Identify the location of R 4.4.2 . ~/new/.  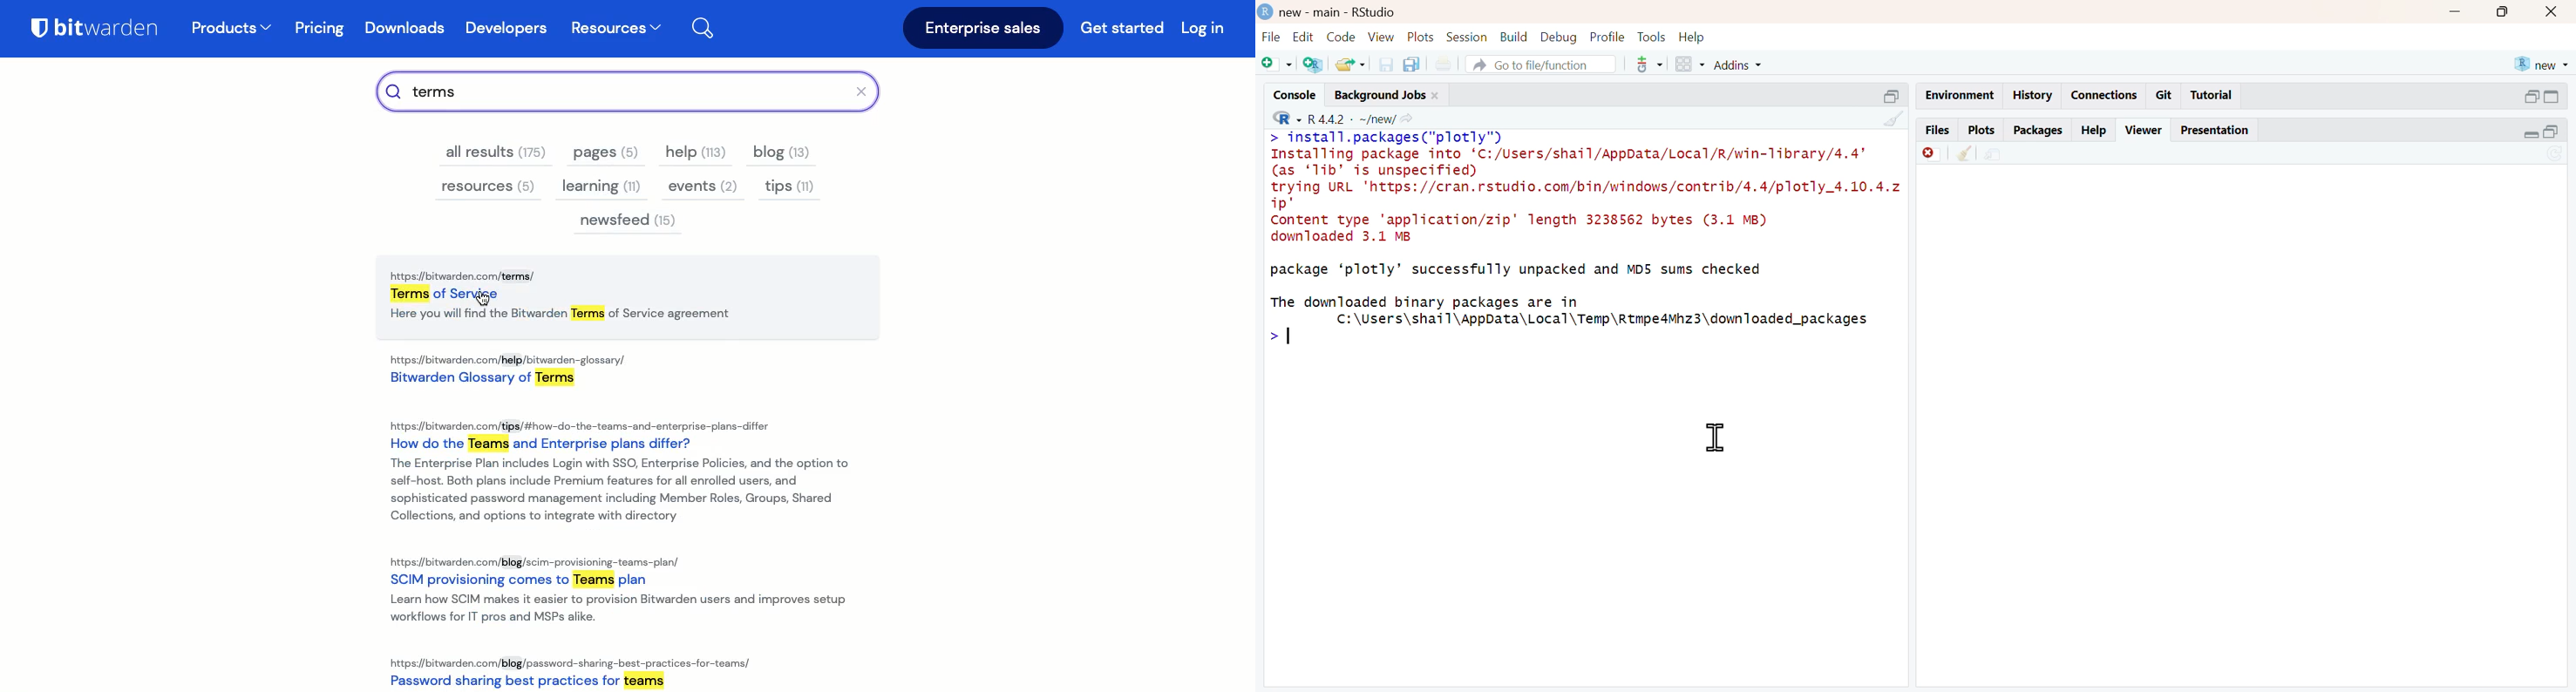
(1352, 117).